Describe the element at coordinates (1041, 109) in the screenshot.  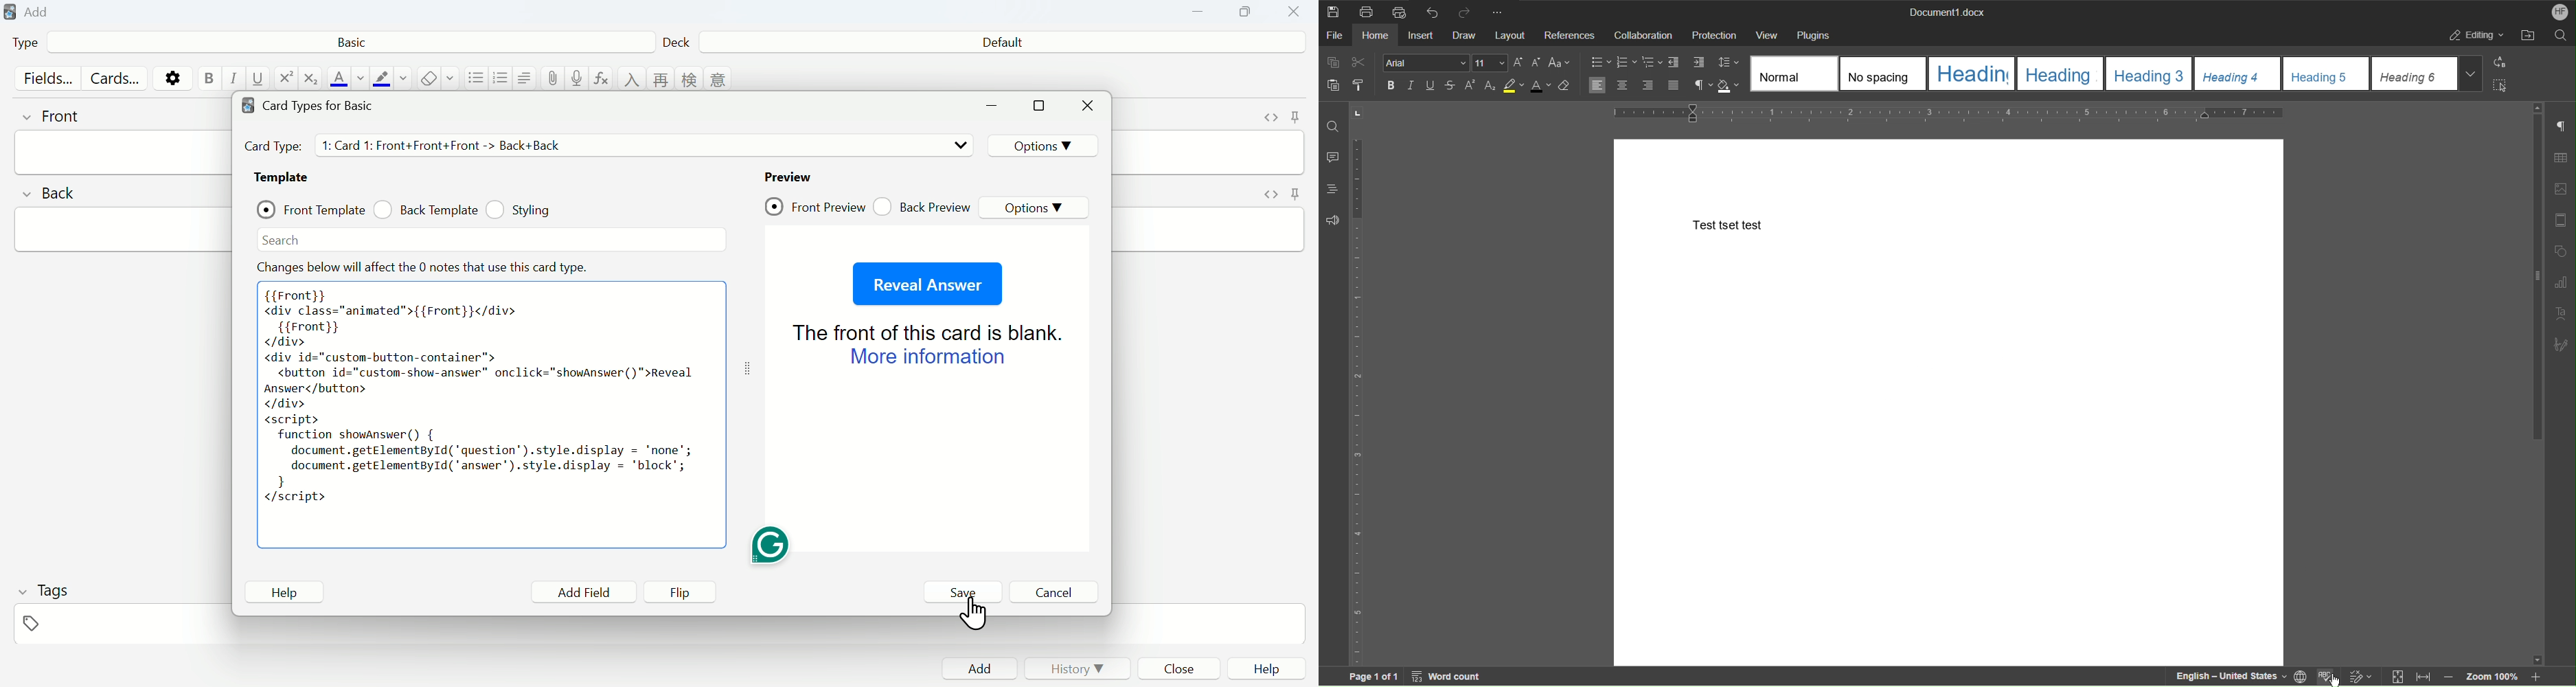
I see `maximize` at that location.